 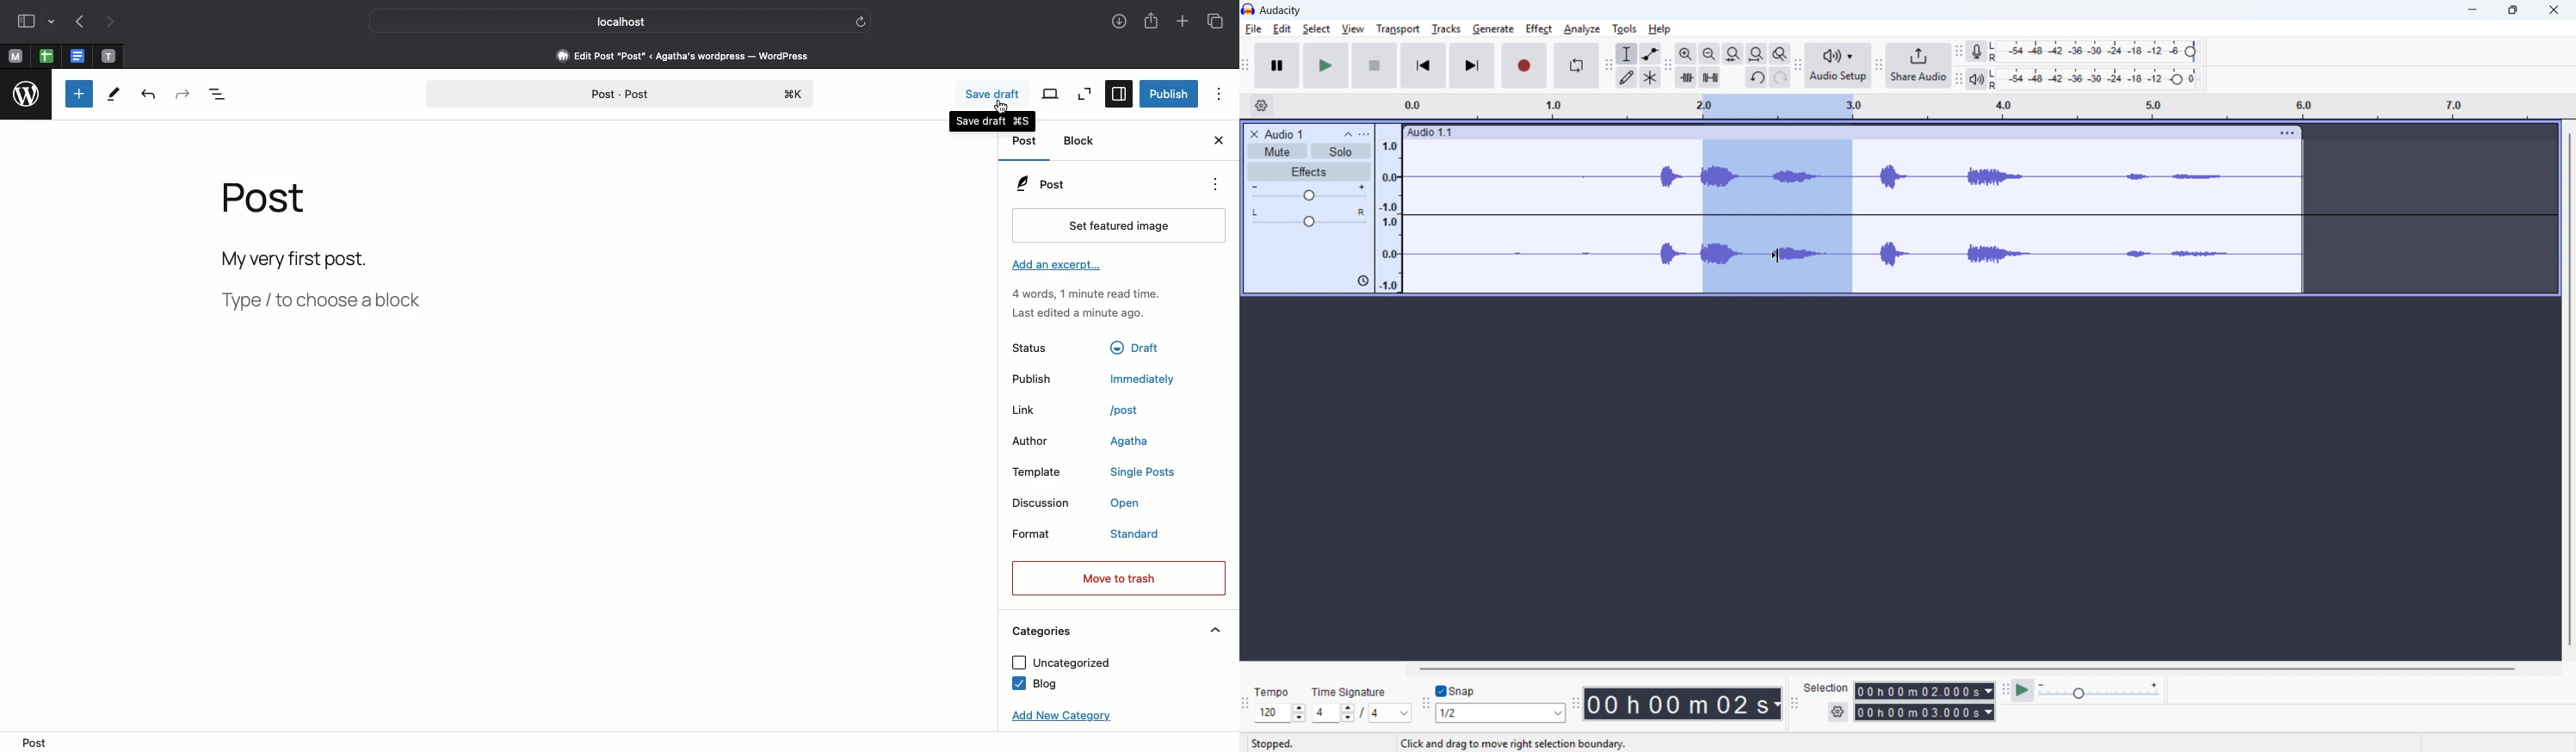 I want to click on Vertical scroll bar, so click(x=2568, y=399).